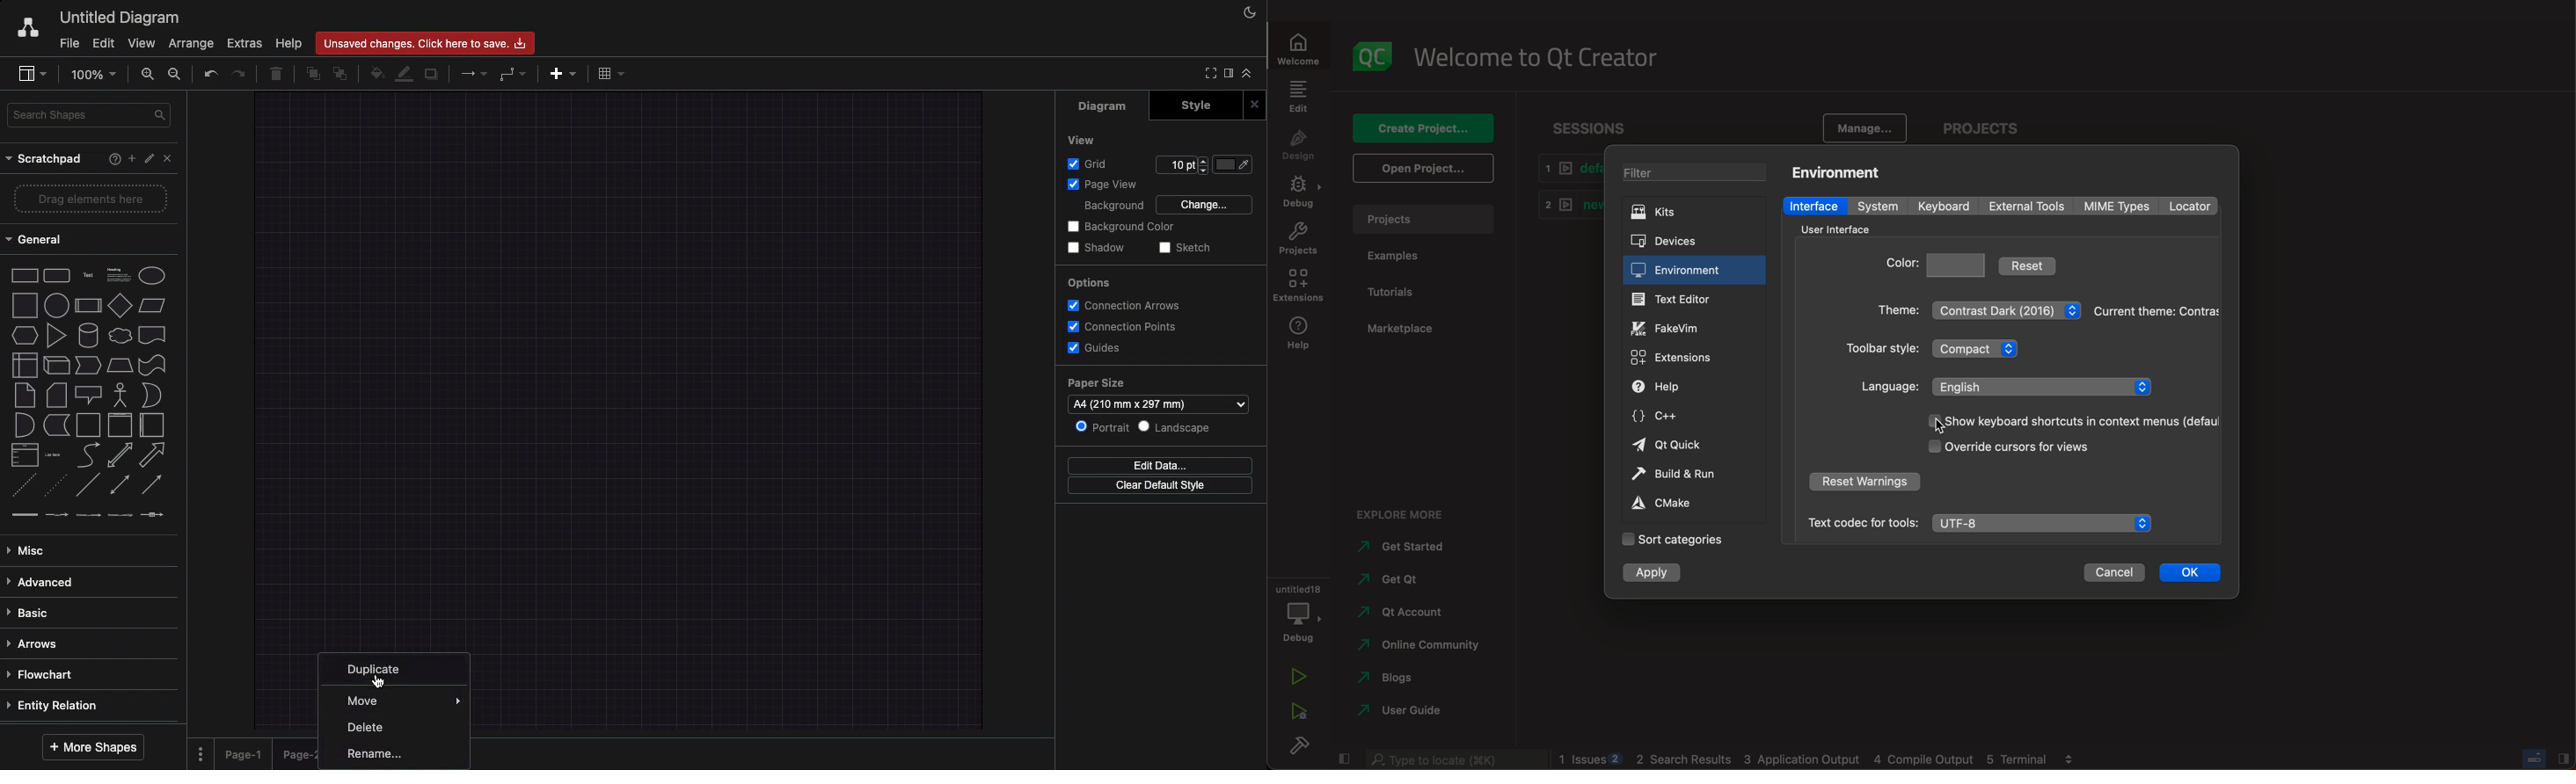 Image resolution: width=2576 pixels, height=784 pixels. I want to click on ok, so click(2189, 574).